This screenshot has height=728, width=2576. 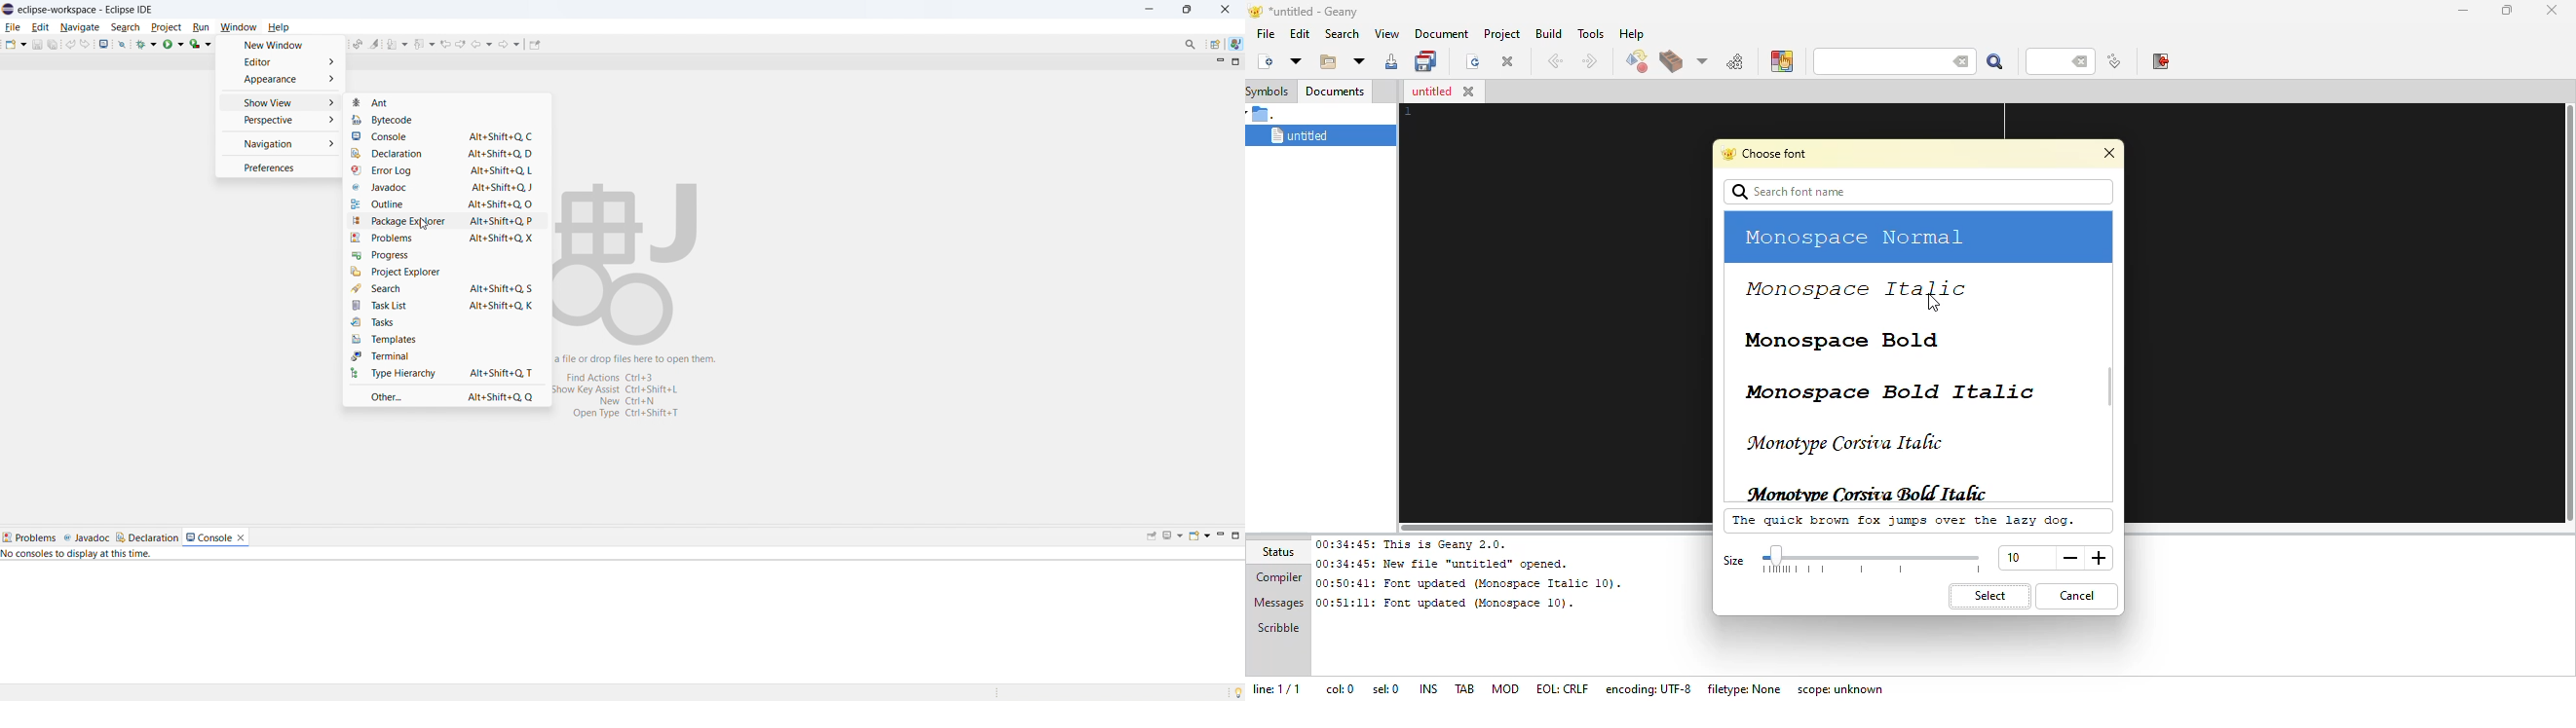 I want to click on forward, so click(x=509, y=43).